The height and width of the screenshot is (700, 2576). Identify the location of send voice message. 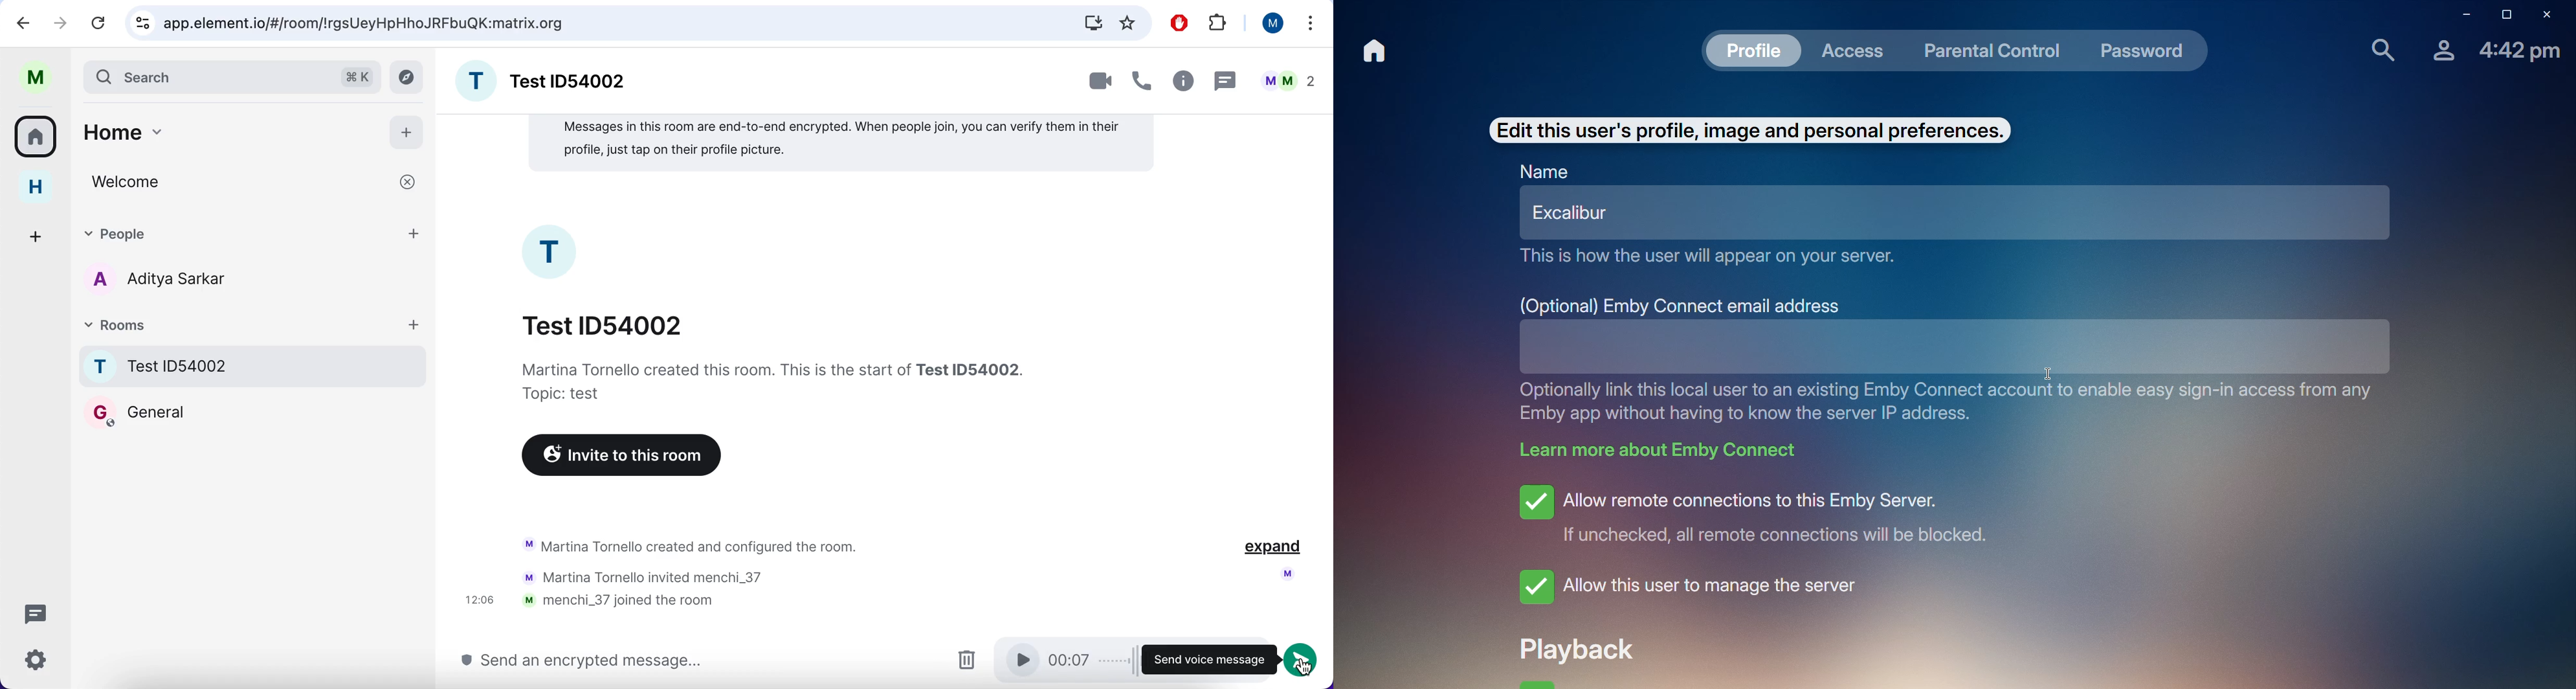
(1203, 660).